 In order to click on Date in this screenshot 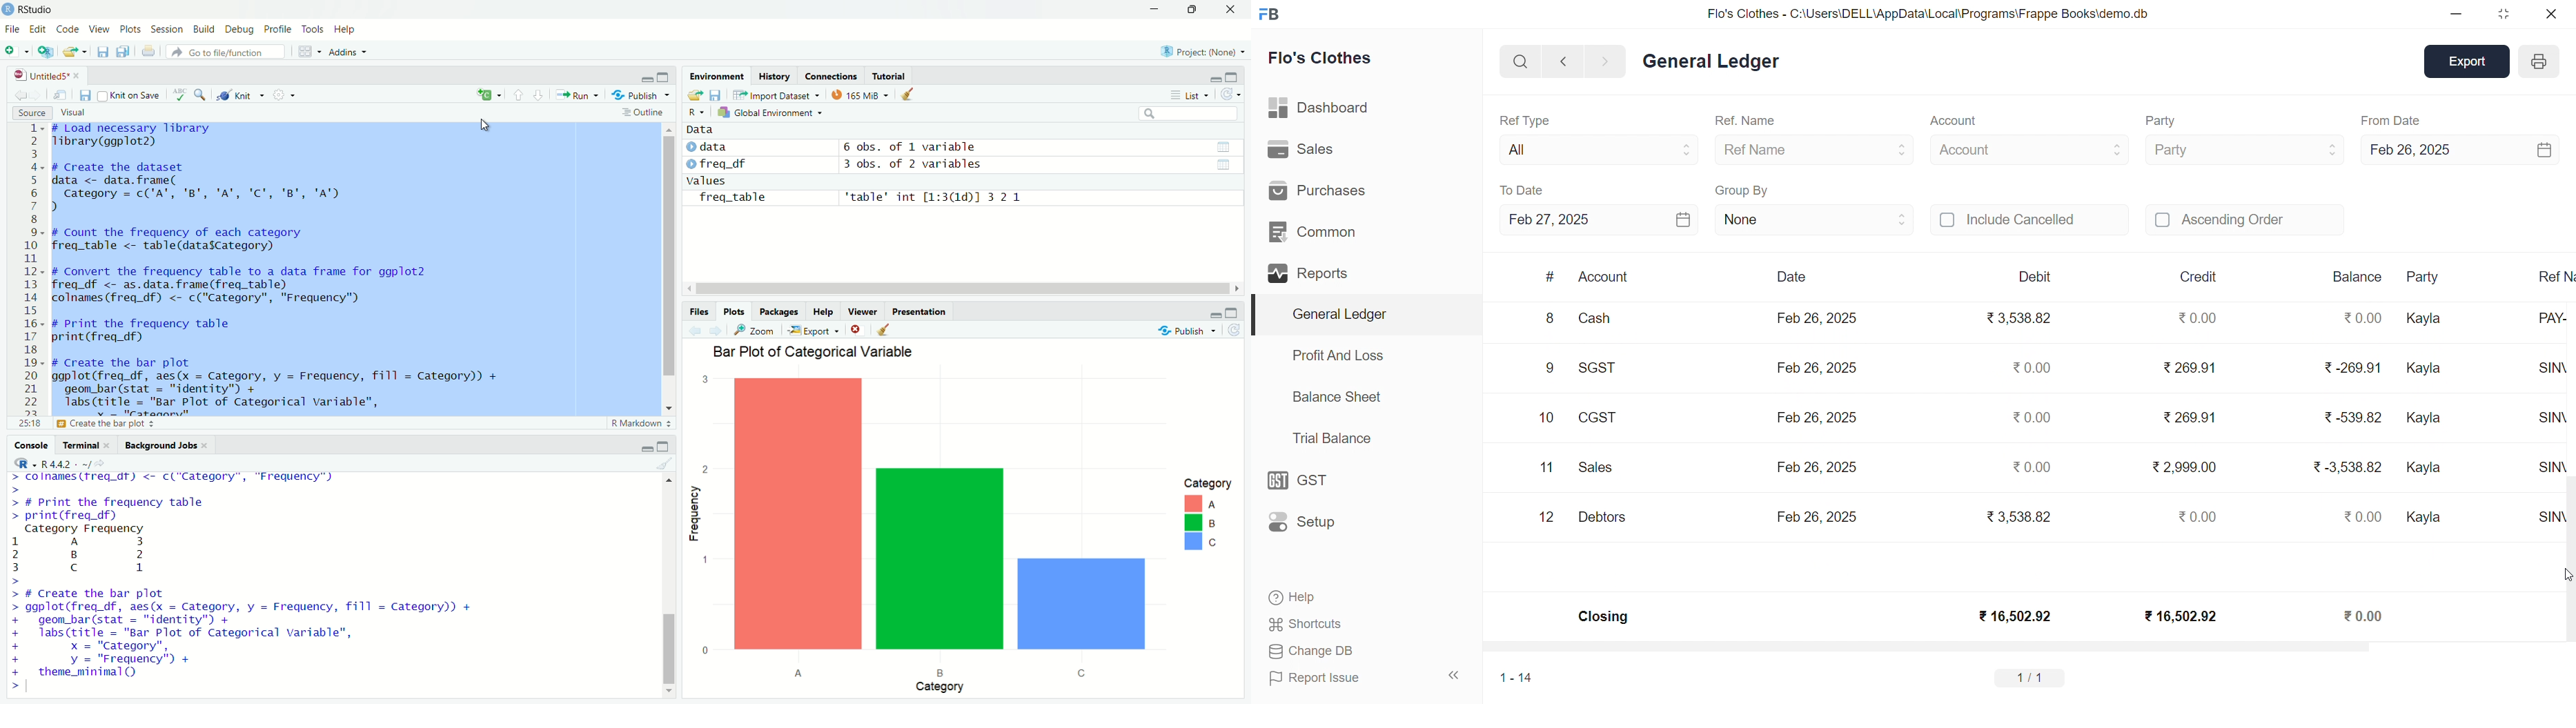, I will do `click(1791, 277)`.